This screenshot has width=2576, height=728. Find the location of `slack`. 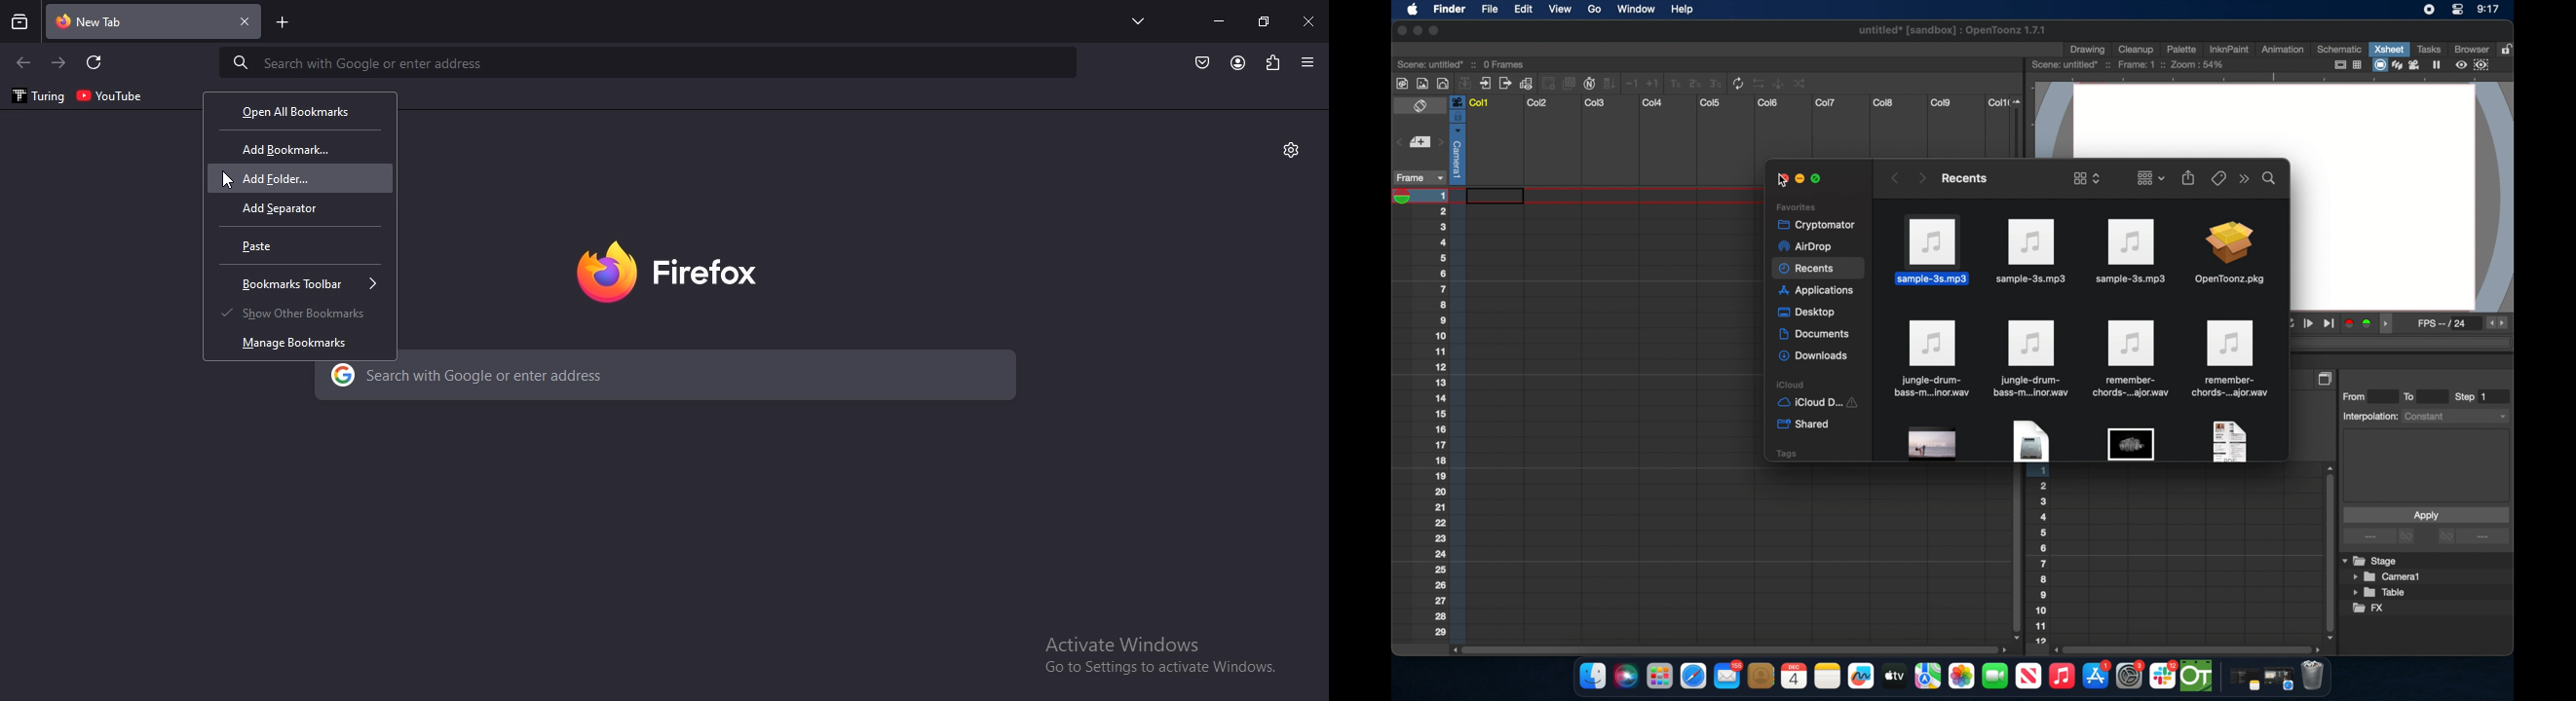

slack is located at coordinates (2164, 676).